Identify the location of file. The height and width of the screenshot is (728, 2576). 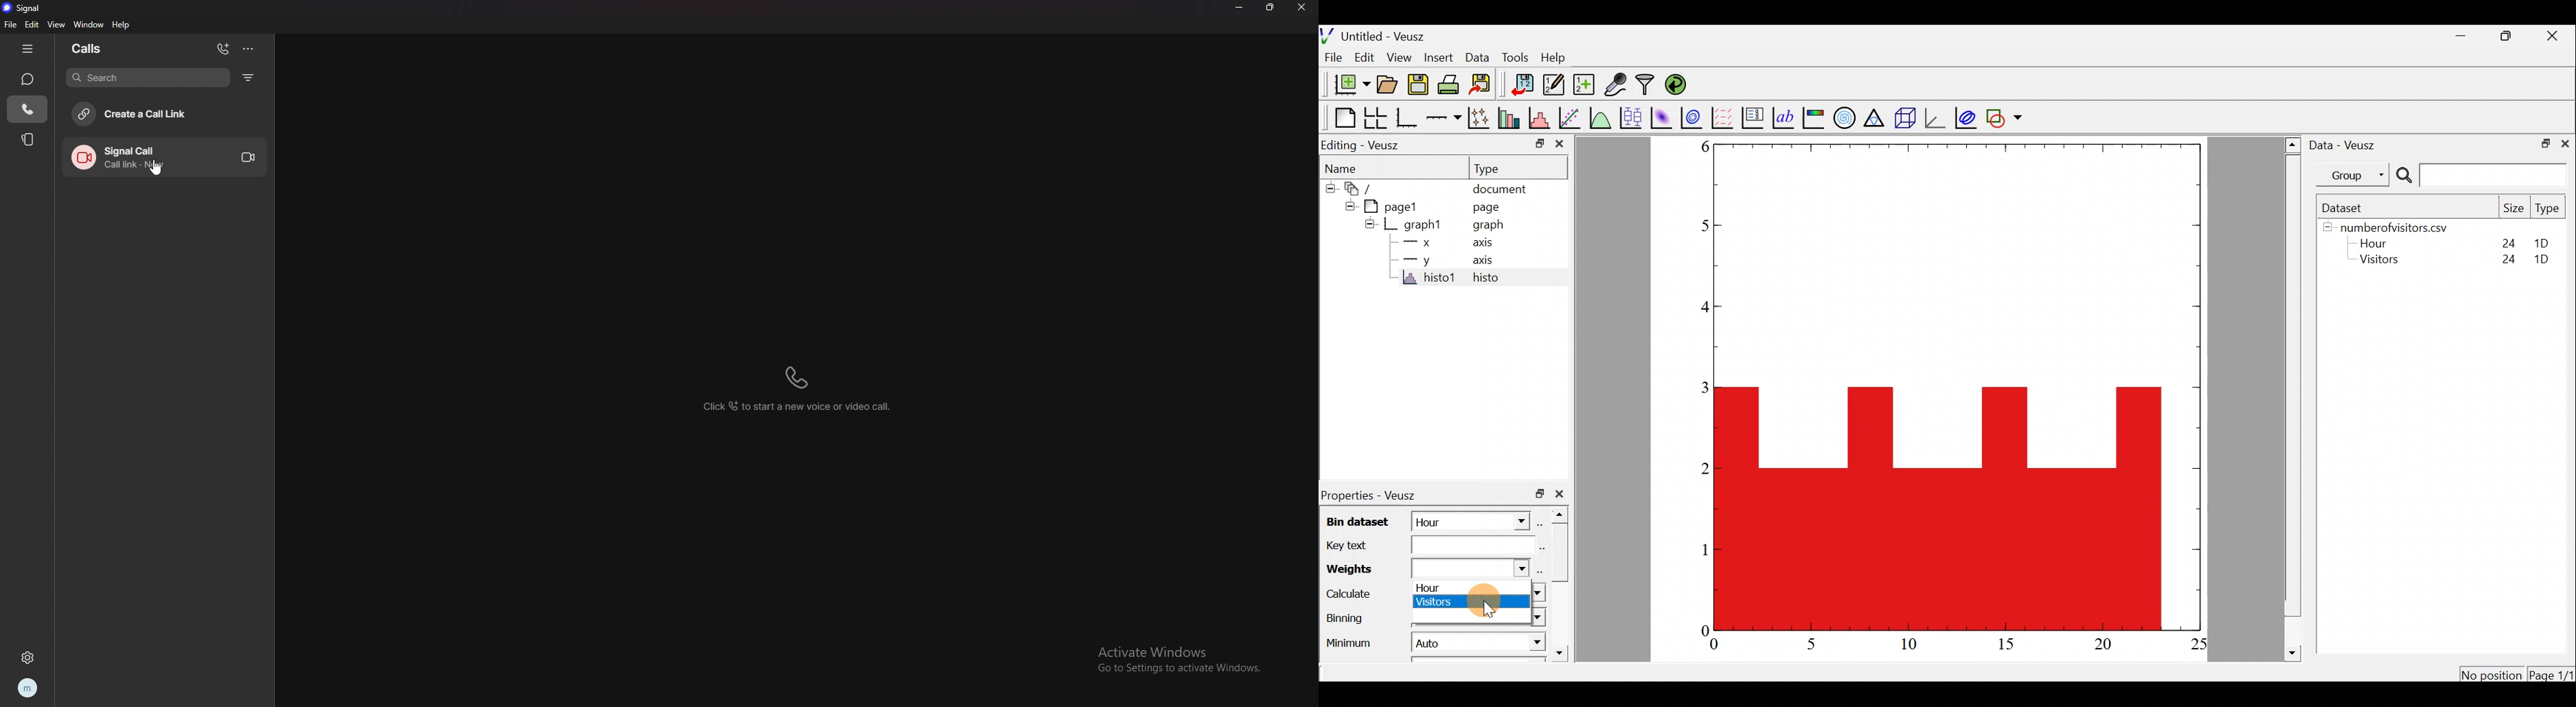
(11, 25).